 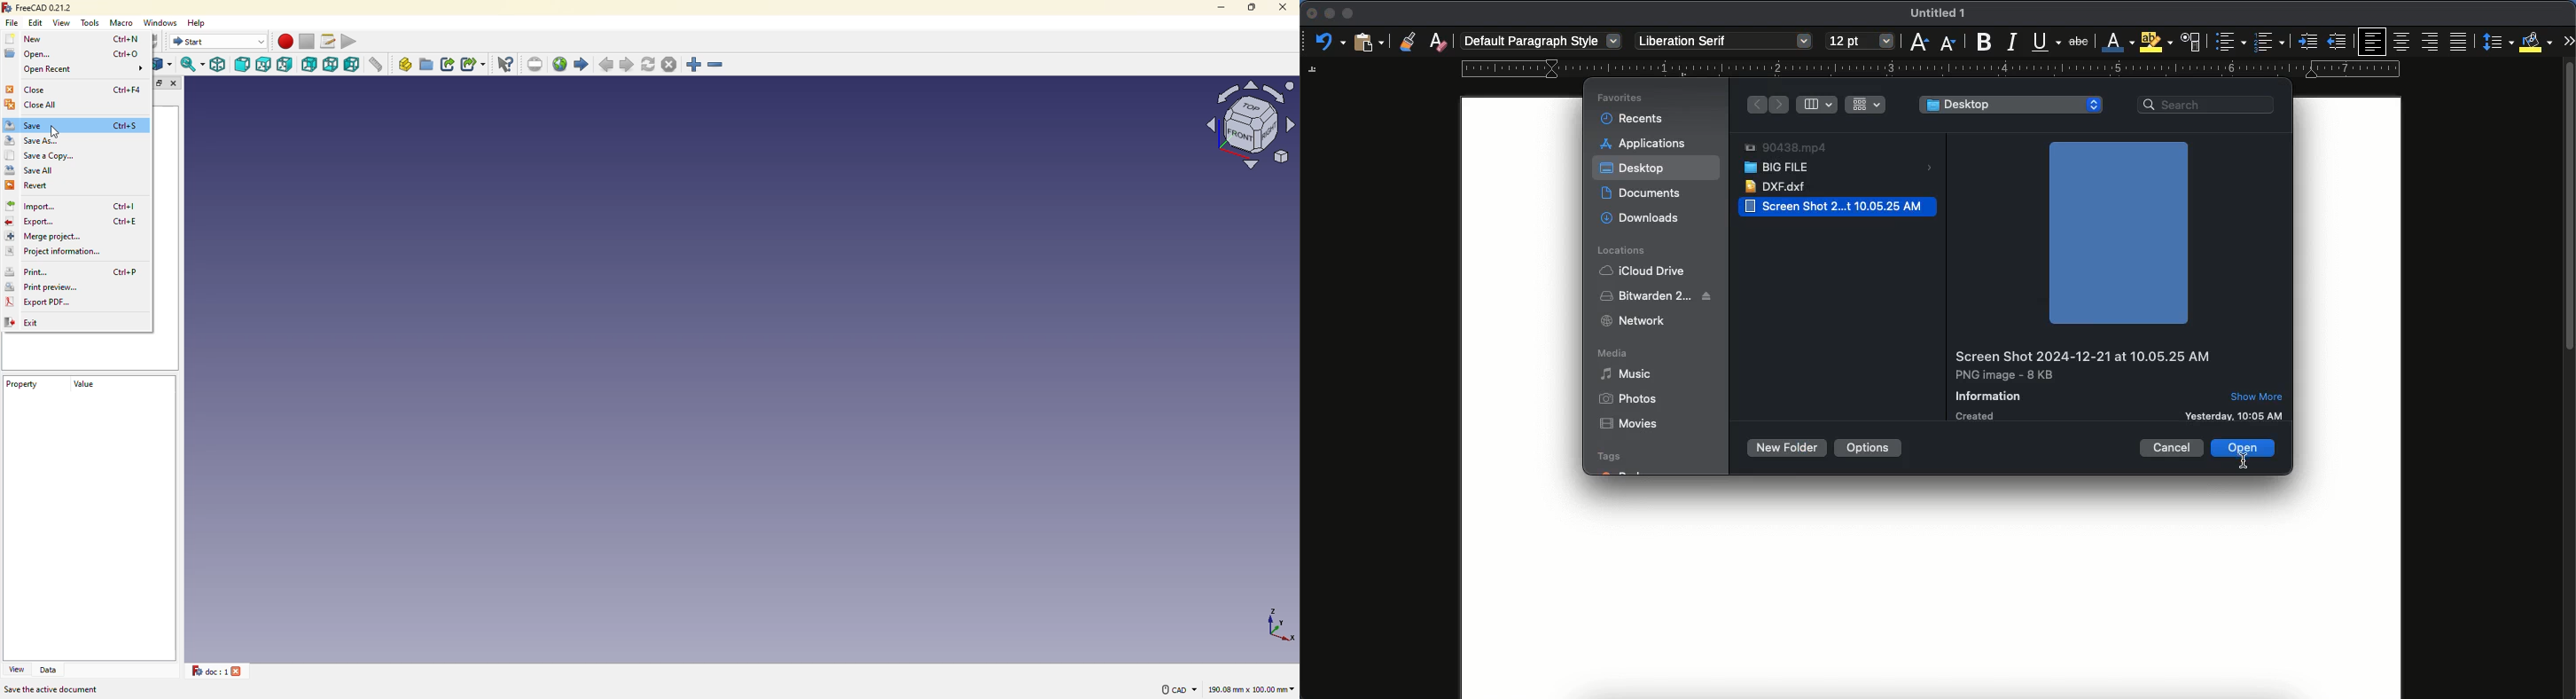 I want to click on save the active document, so click(x=55, y=689).